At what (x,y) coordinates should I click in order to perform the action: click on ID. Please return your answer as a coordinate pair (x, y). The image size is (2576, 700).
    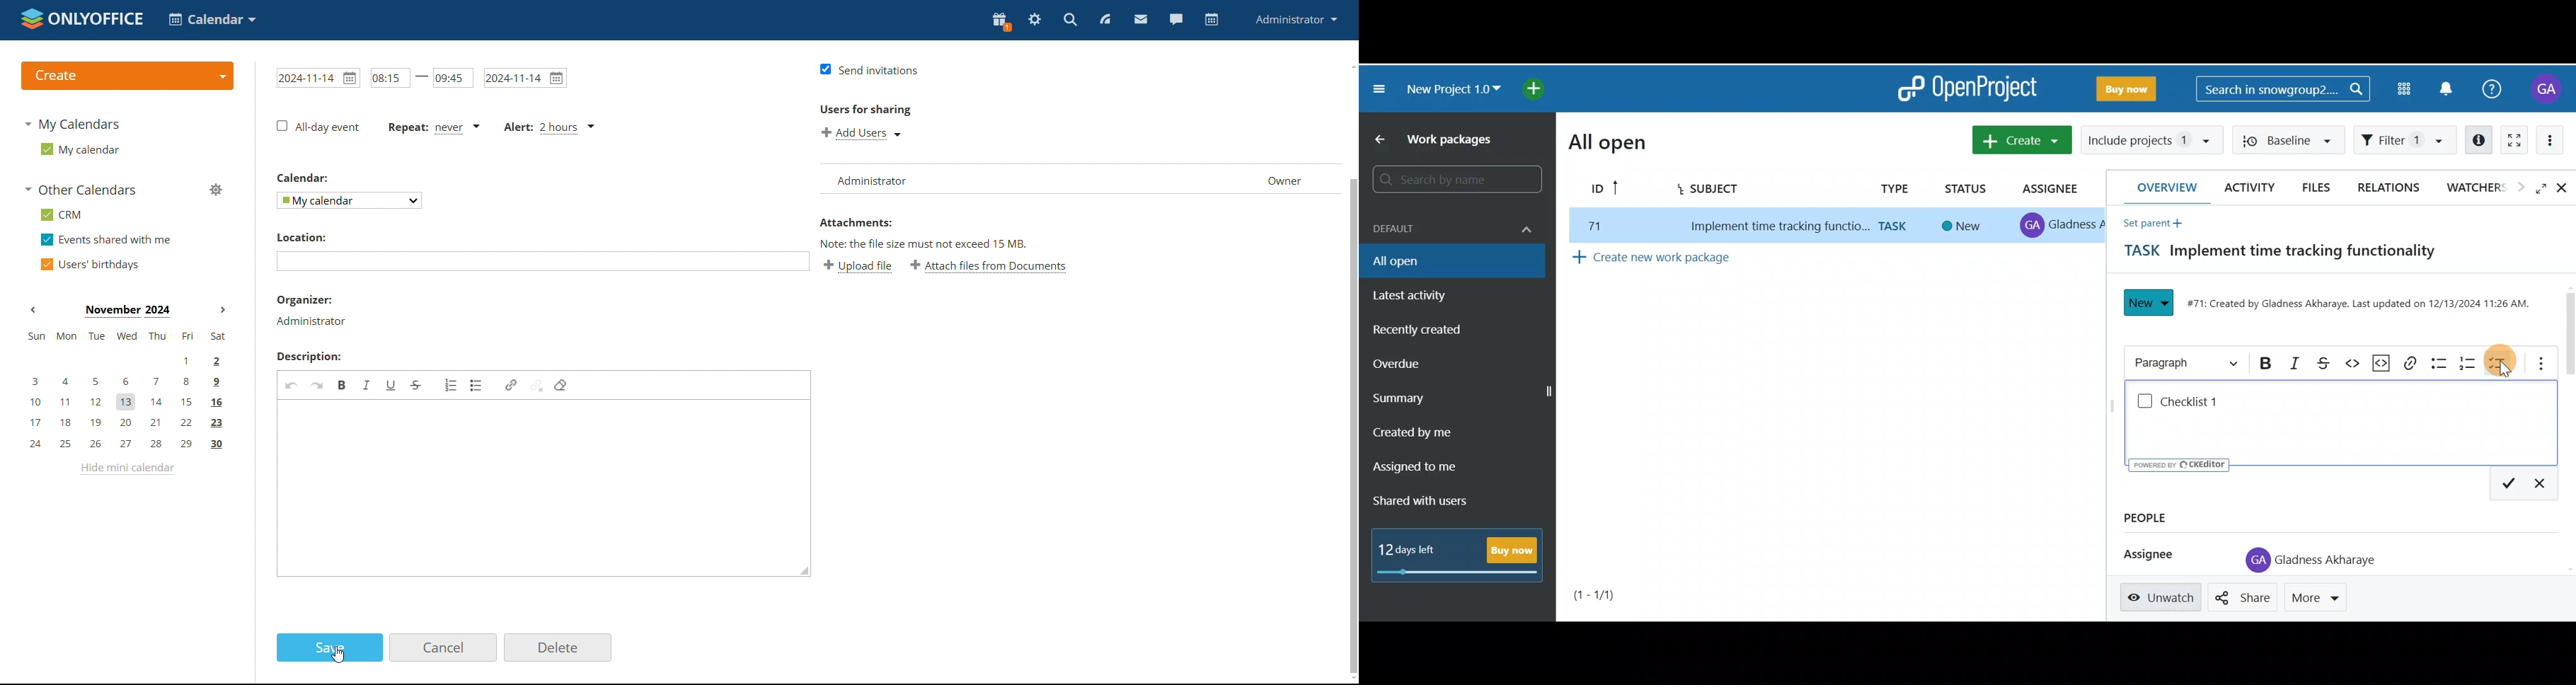
    Looking at the image, I should click on (1601, 190).